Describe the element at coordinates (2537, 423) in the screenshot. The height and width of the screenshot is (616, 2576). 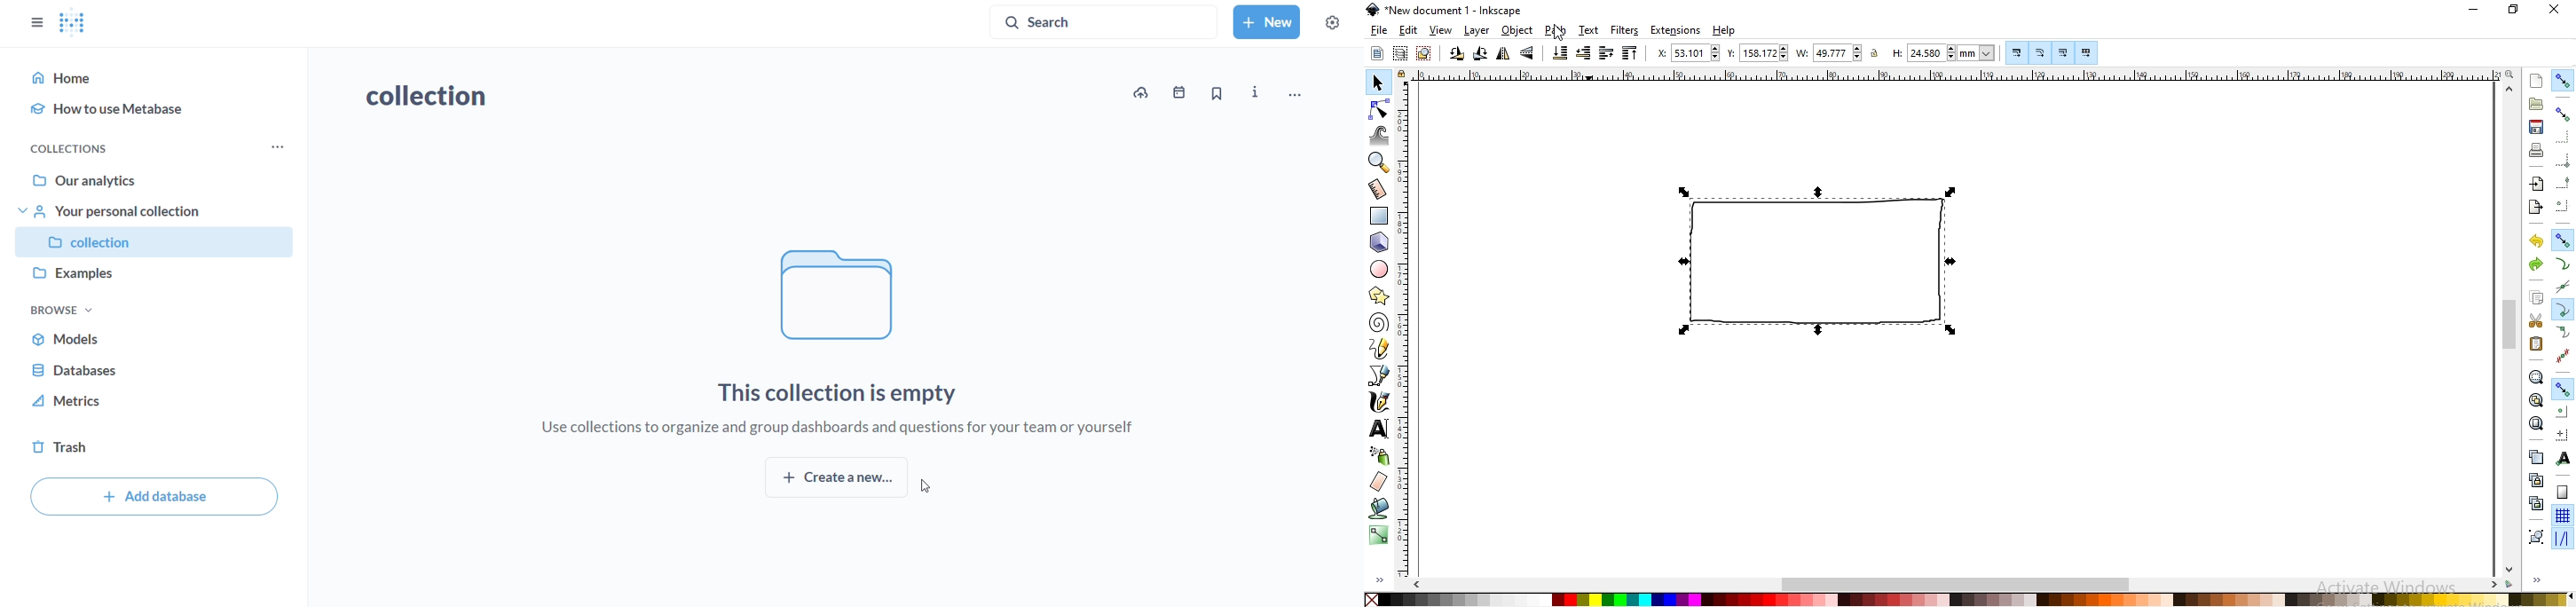
I see `zoom to fit page` at that location.